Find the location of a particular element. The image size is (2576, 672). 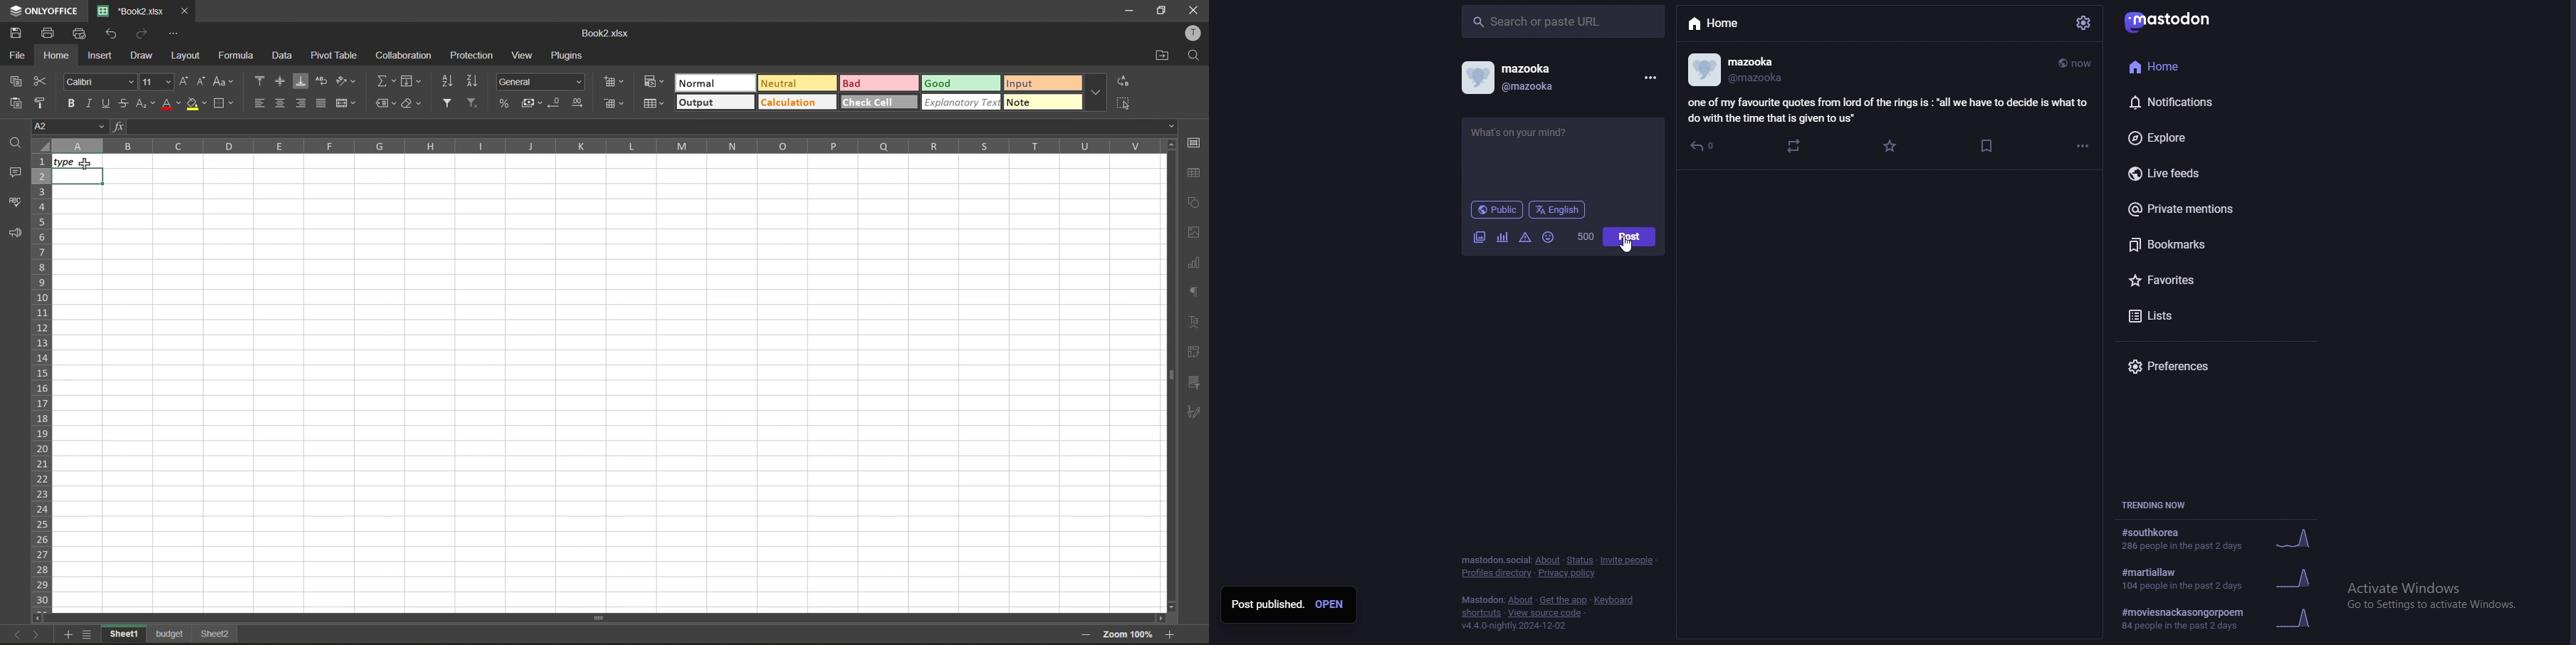

calculation is located at coordinates (797, 103).